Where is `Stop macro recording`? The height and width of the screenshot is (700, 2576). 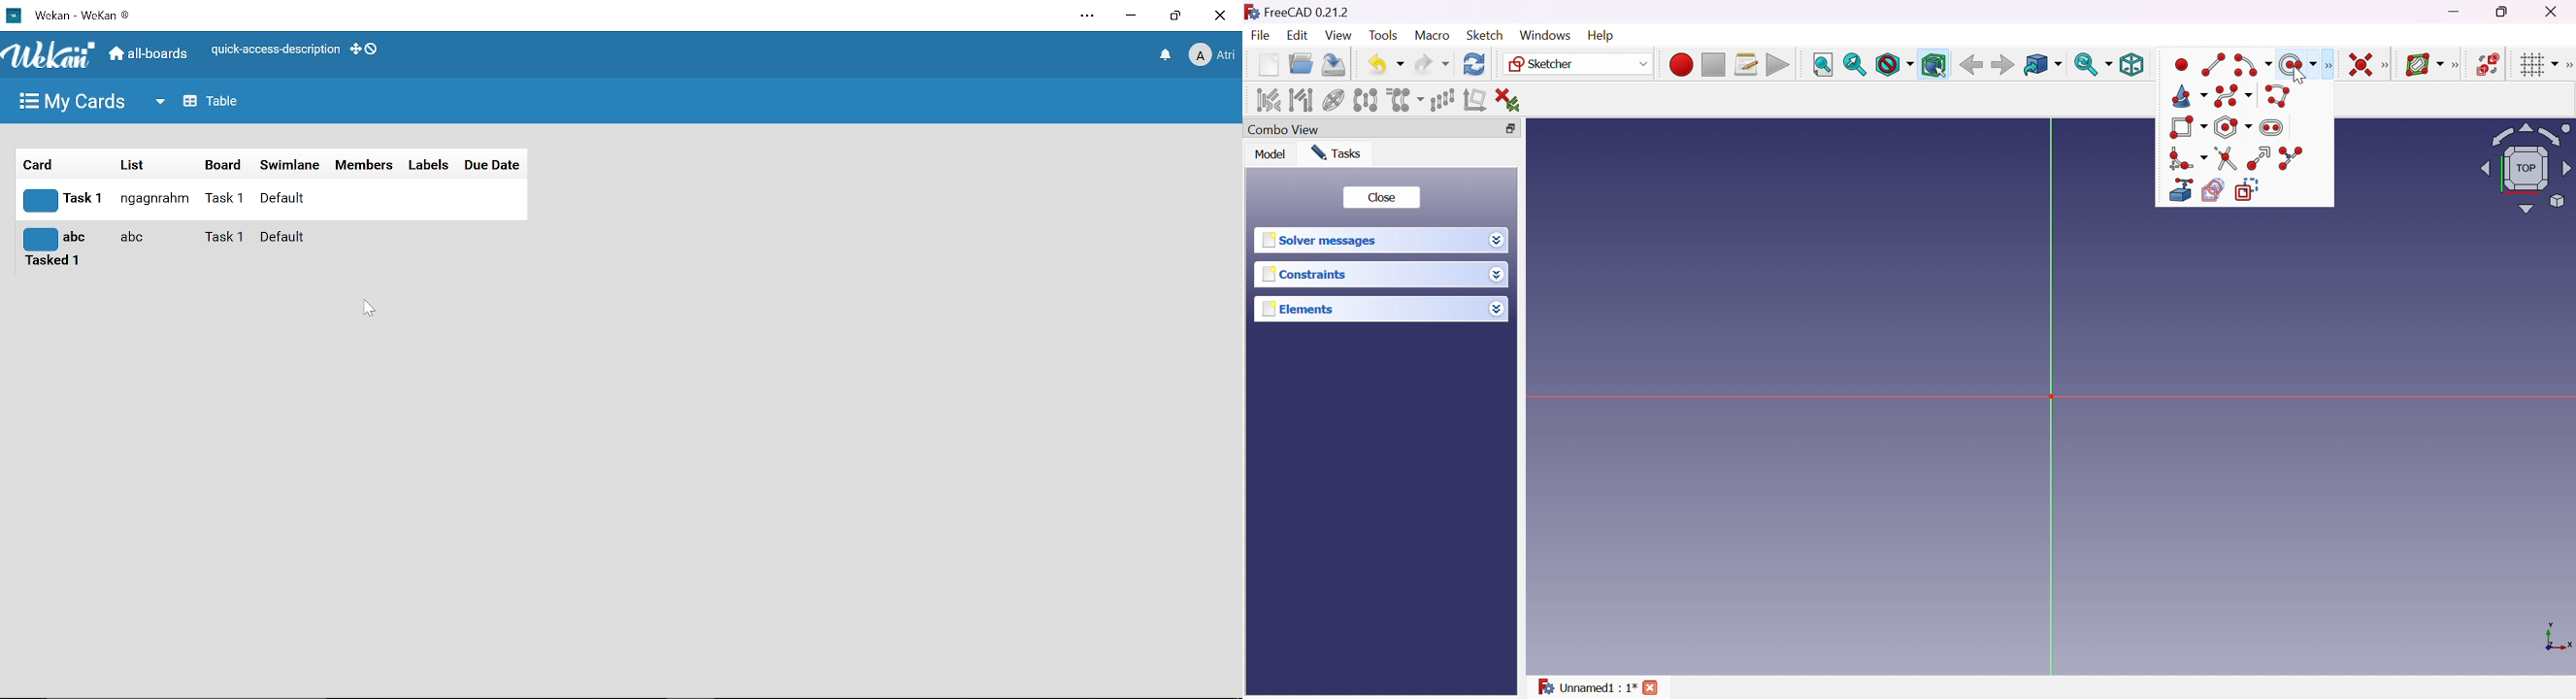 Stop macro recording is located at coordinates (1712, 65).